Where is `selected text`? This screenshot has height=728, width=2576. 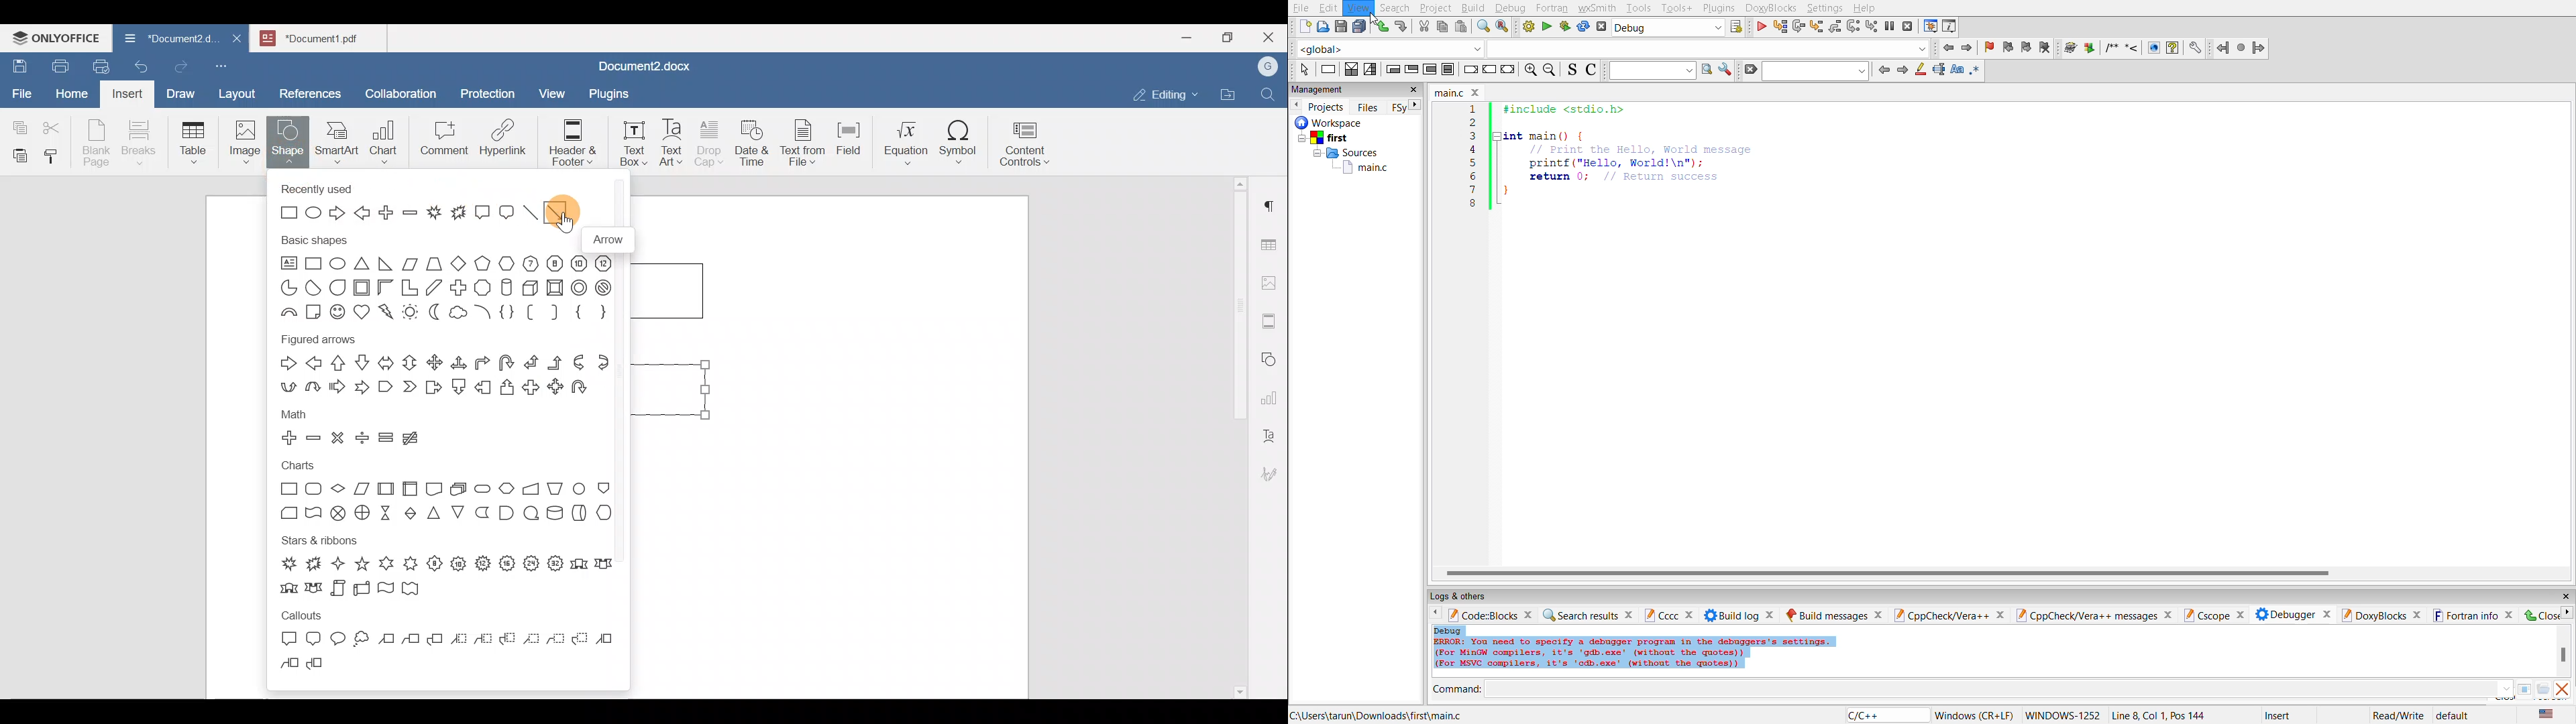
selected text is located at coordinates (1940, 71).